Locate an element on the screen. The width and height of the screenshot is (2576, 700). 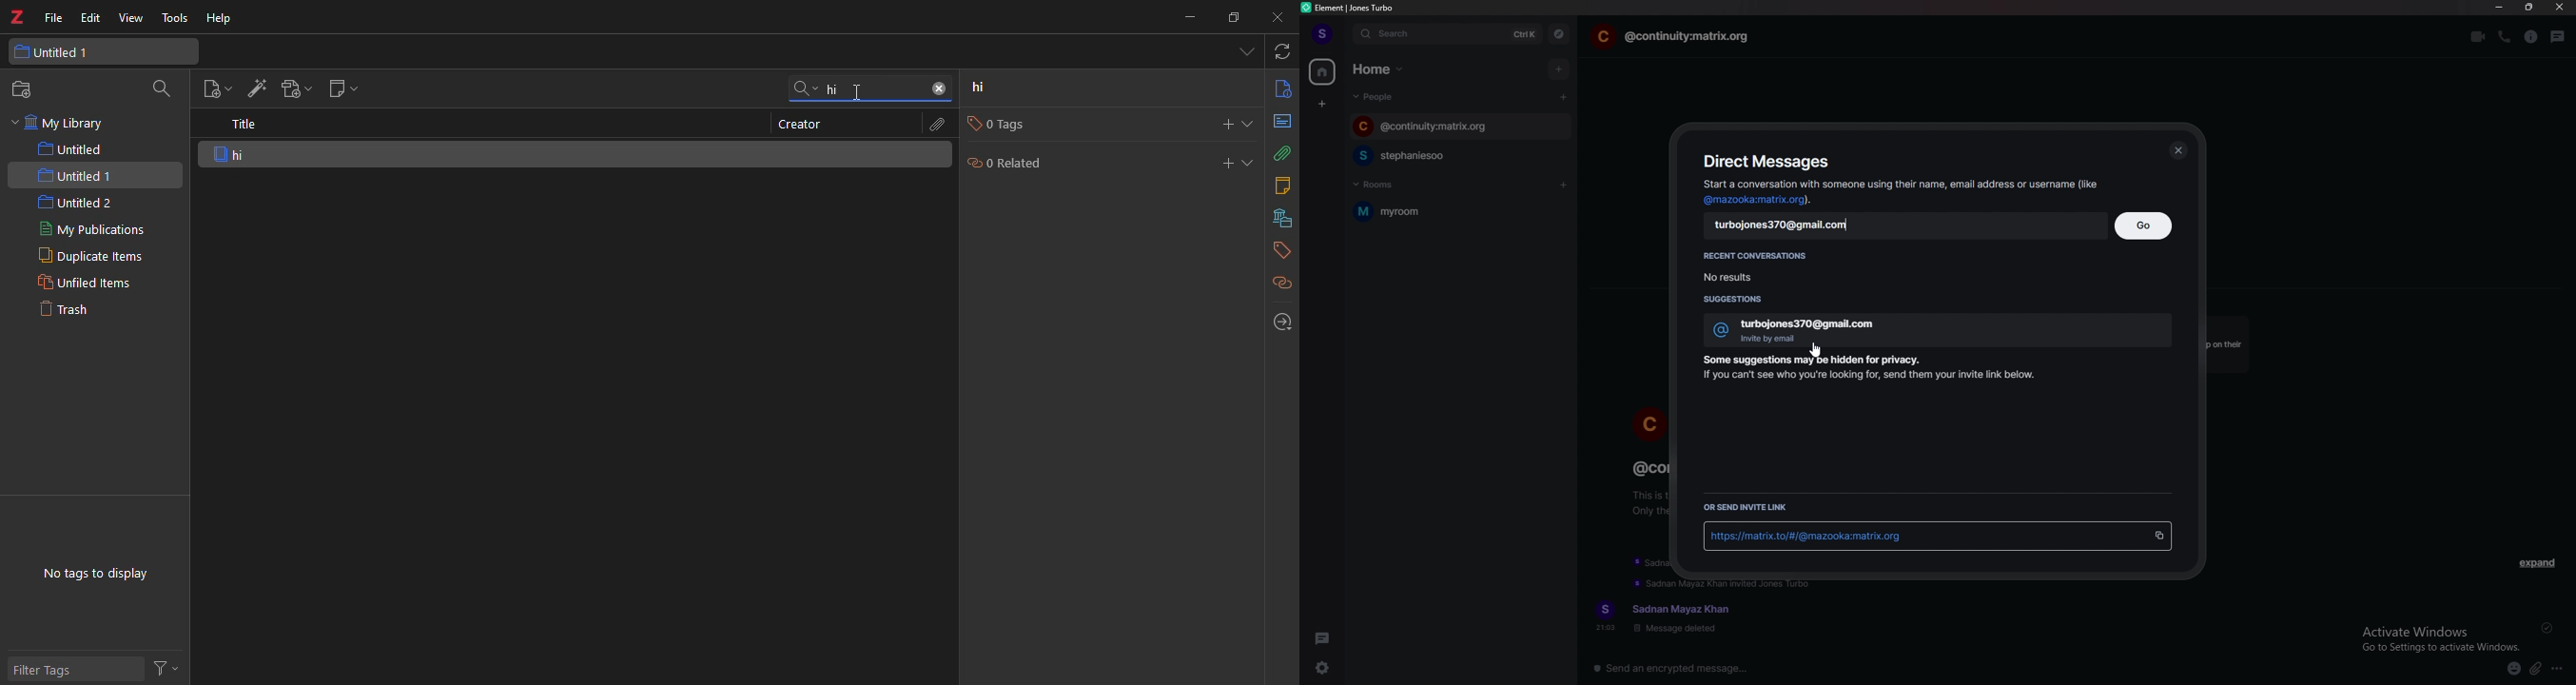
copy is located at coordinates (2159, 535).